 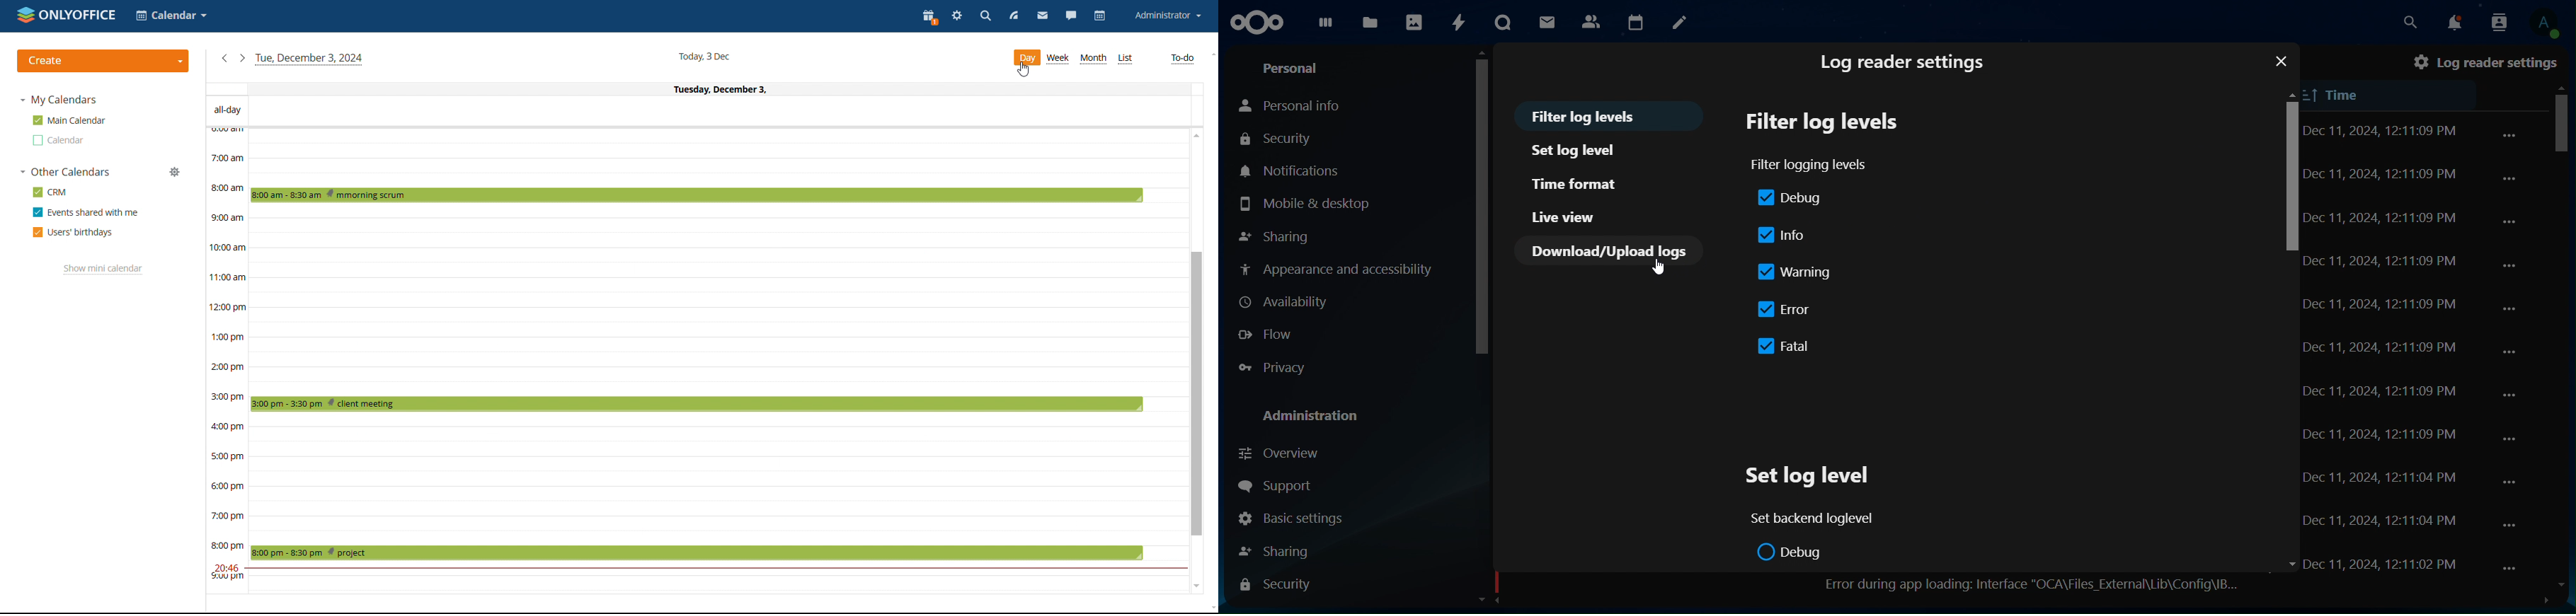 I want to click on notifications, so click(x=2449, y=22).